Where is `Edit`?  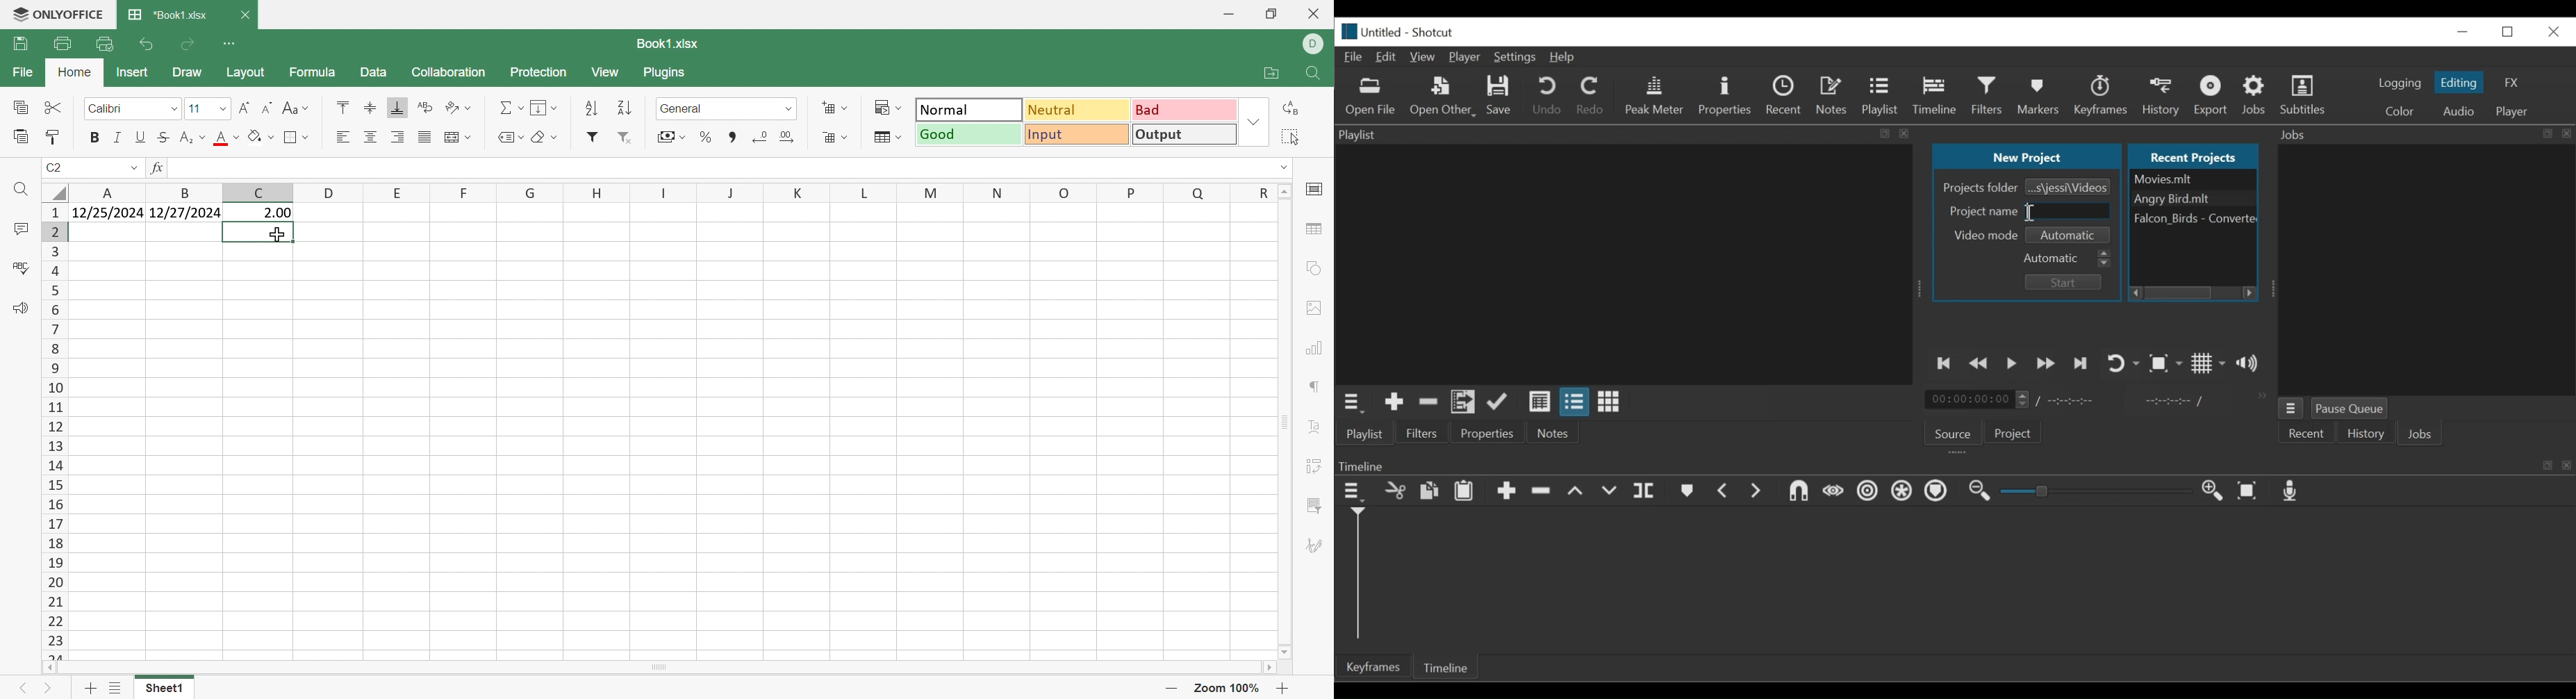 Edit is located at coordinates (1387, 59).